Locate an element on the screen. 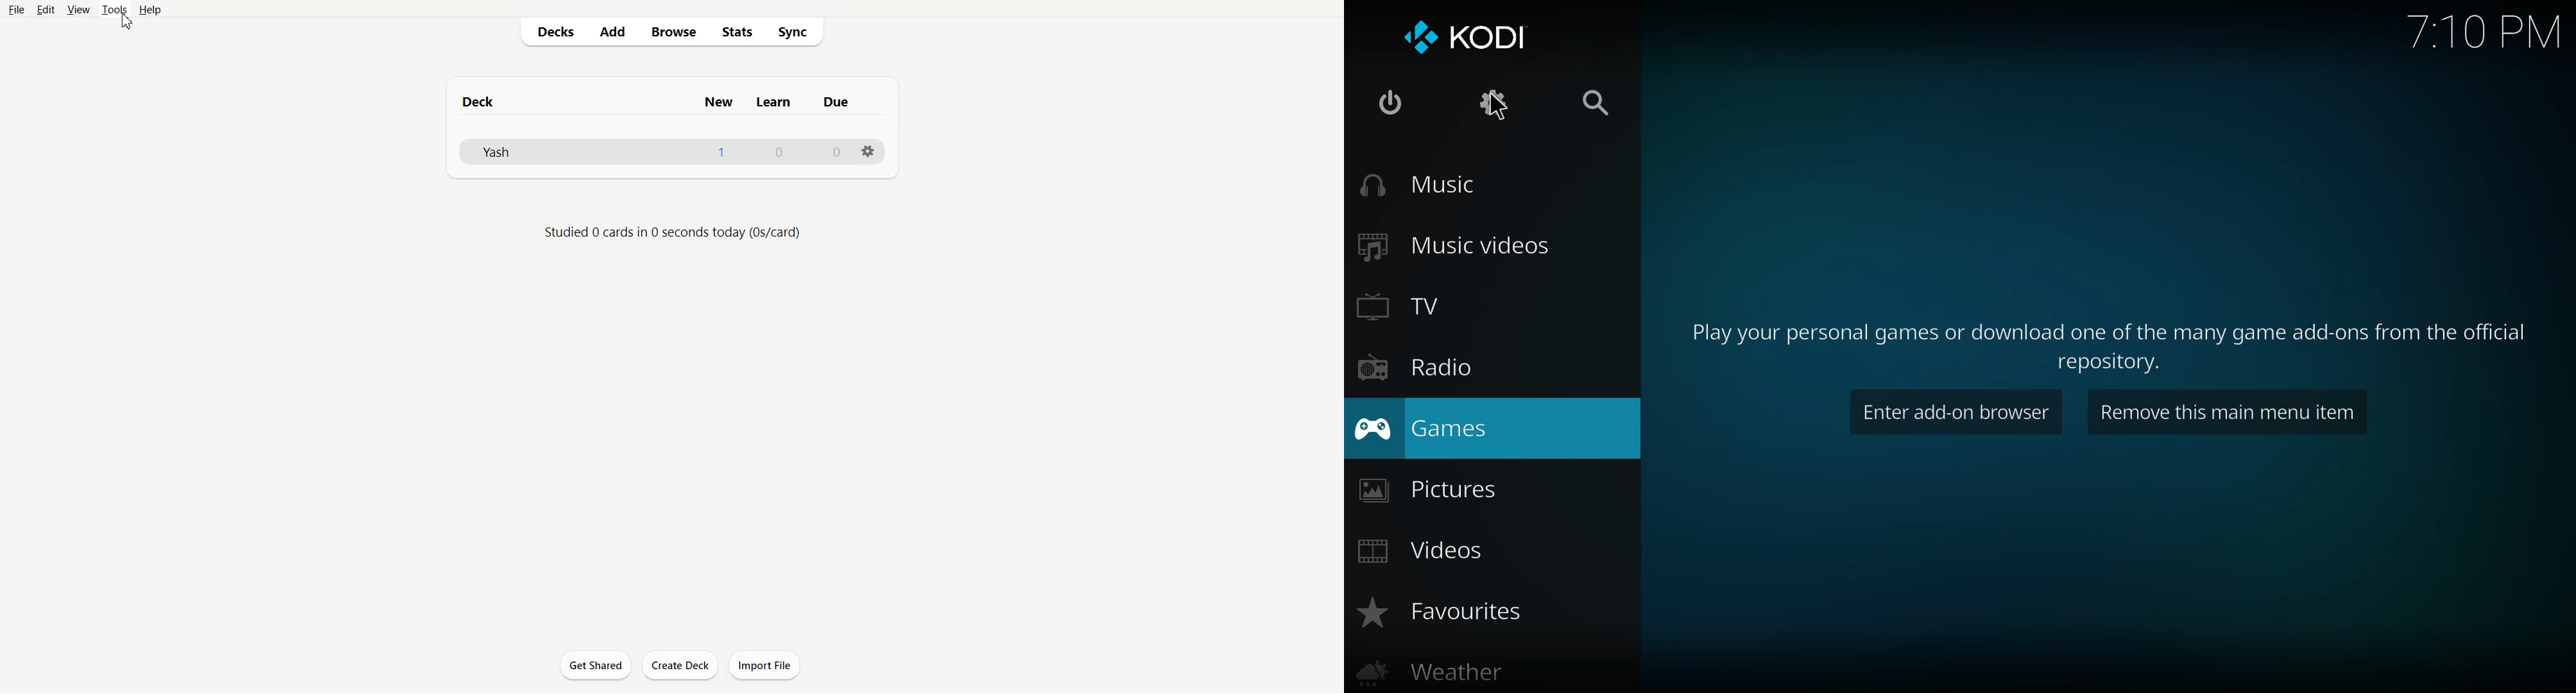  1 is located at coordinates (721, 151).